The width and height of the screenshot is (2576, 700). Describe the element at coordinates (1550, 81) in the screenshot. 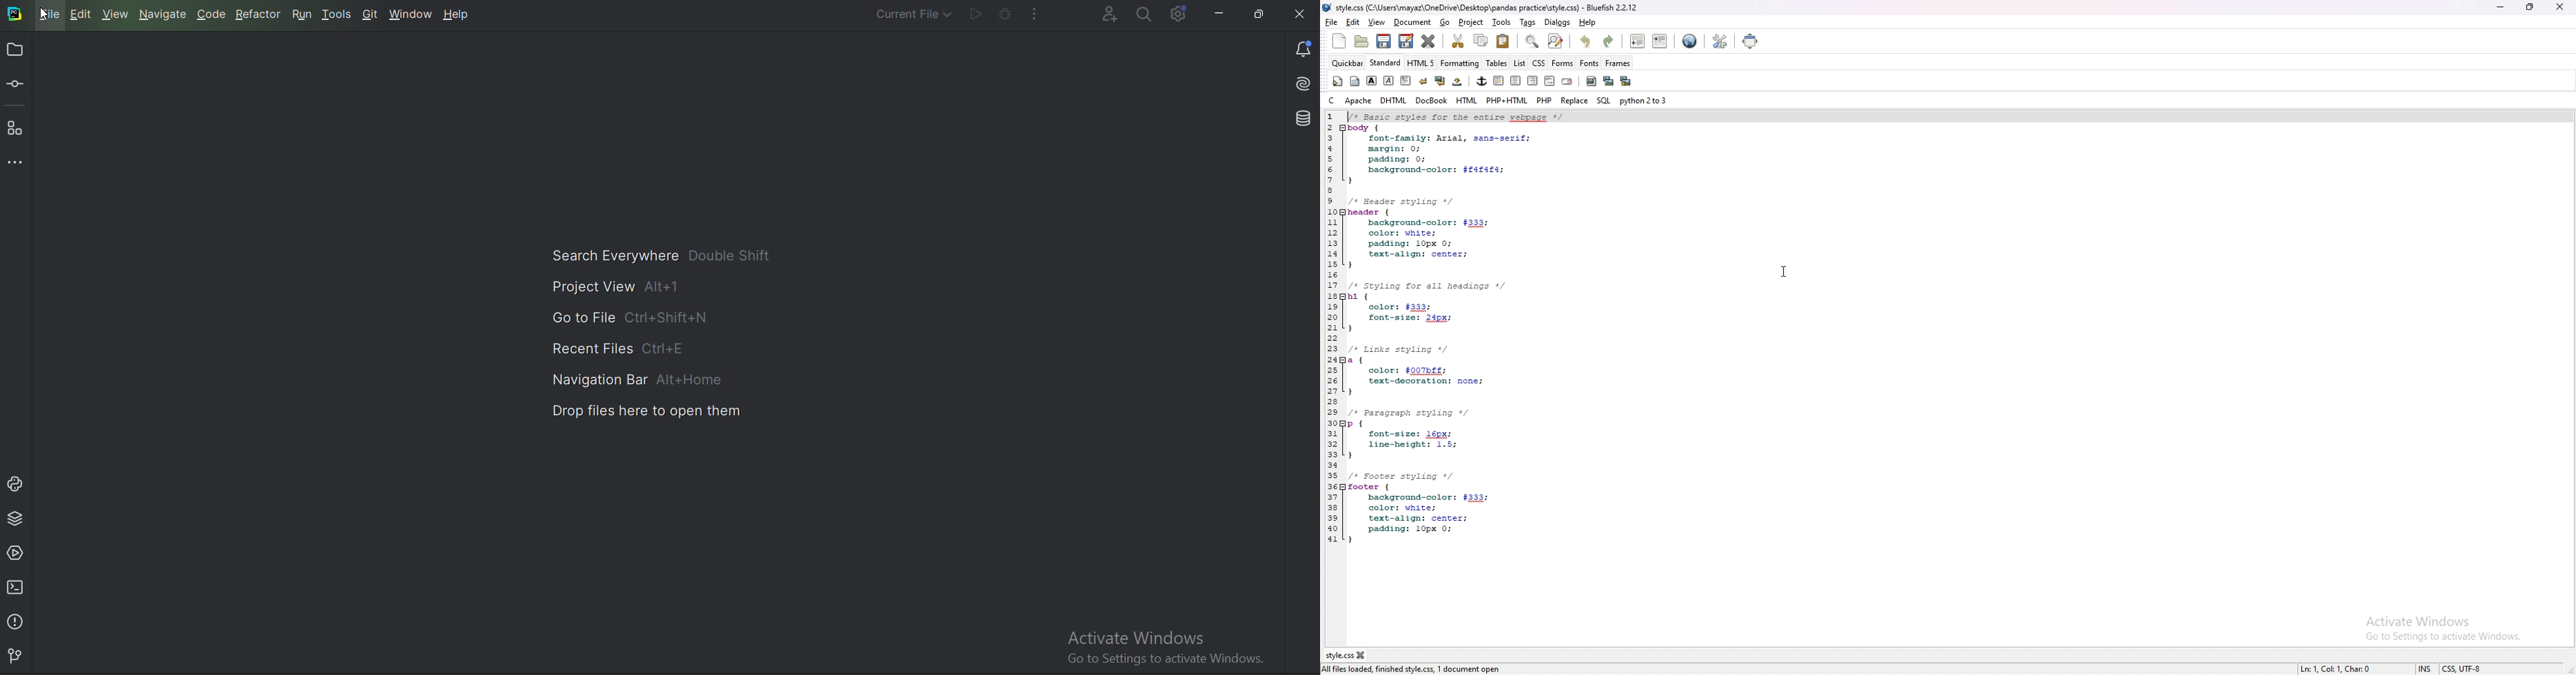

I see `html comment` at that location.